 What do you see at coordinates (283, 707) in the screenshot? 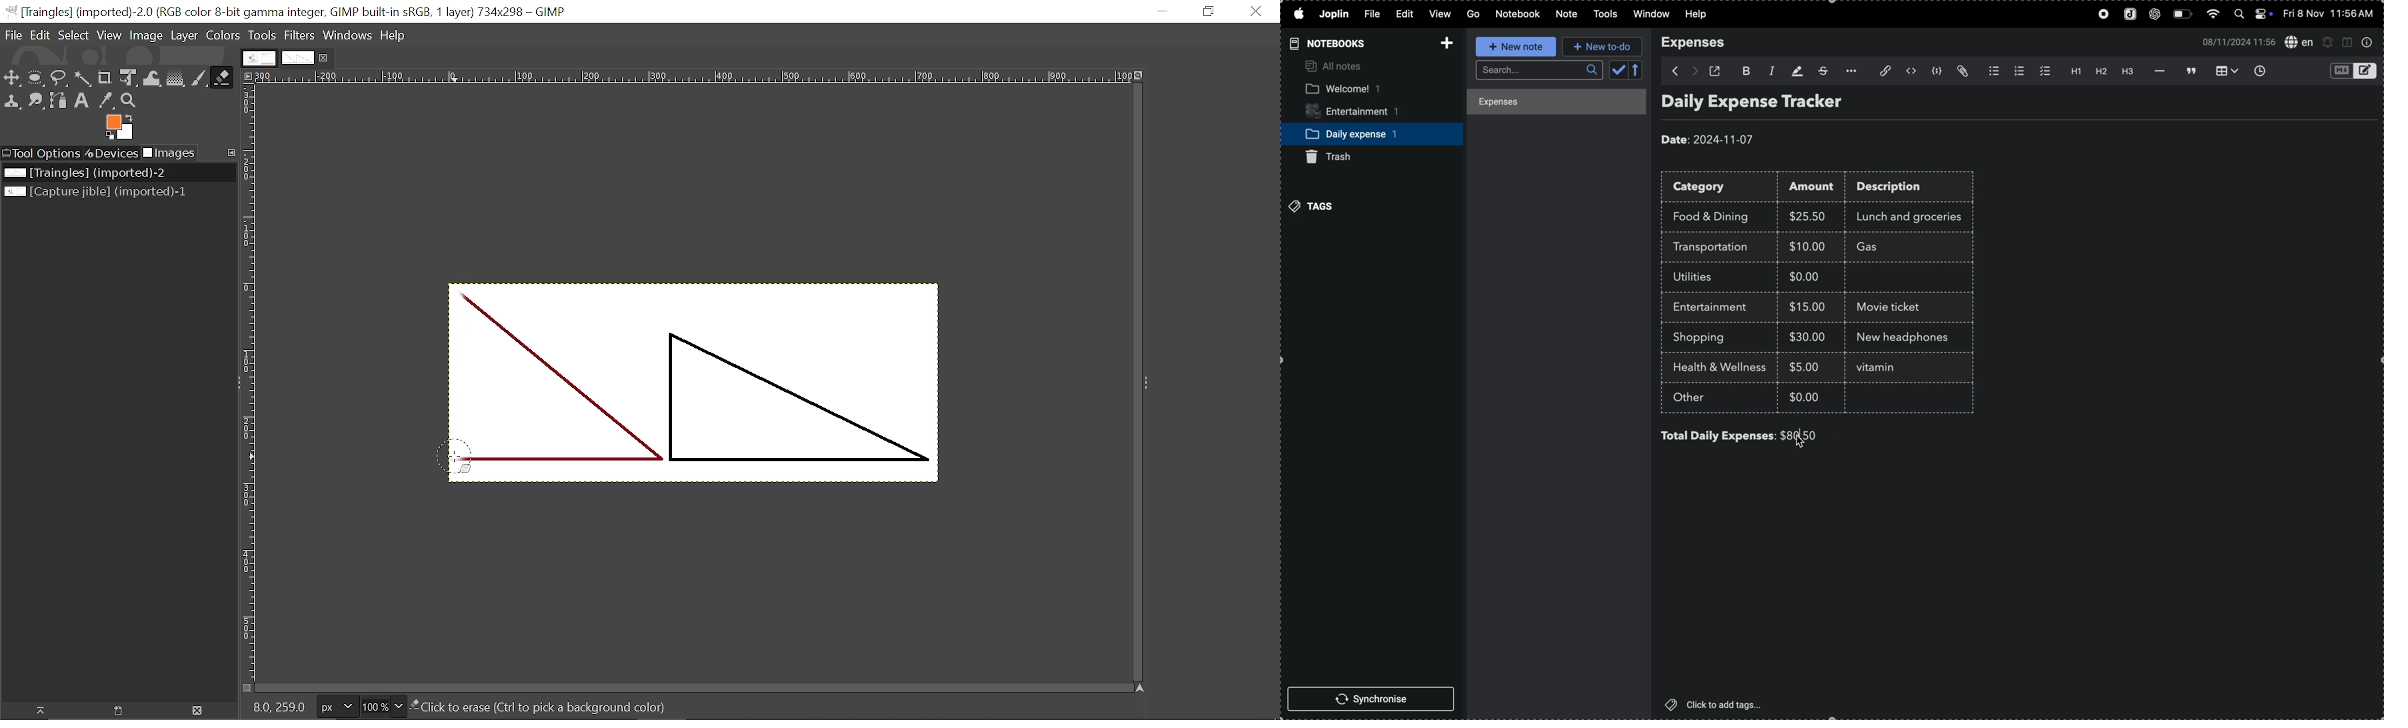
I see `6.0 6.0` at bounding box center [283, 707].